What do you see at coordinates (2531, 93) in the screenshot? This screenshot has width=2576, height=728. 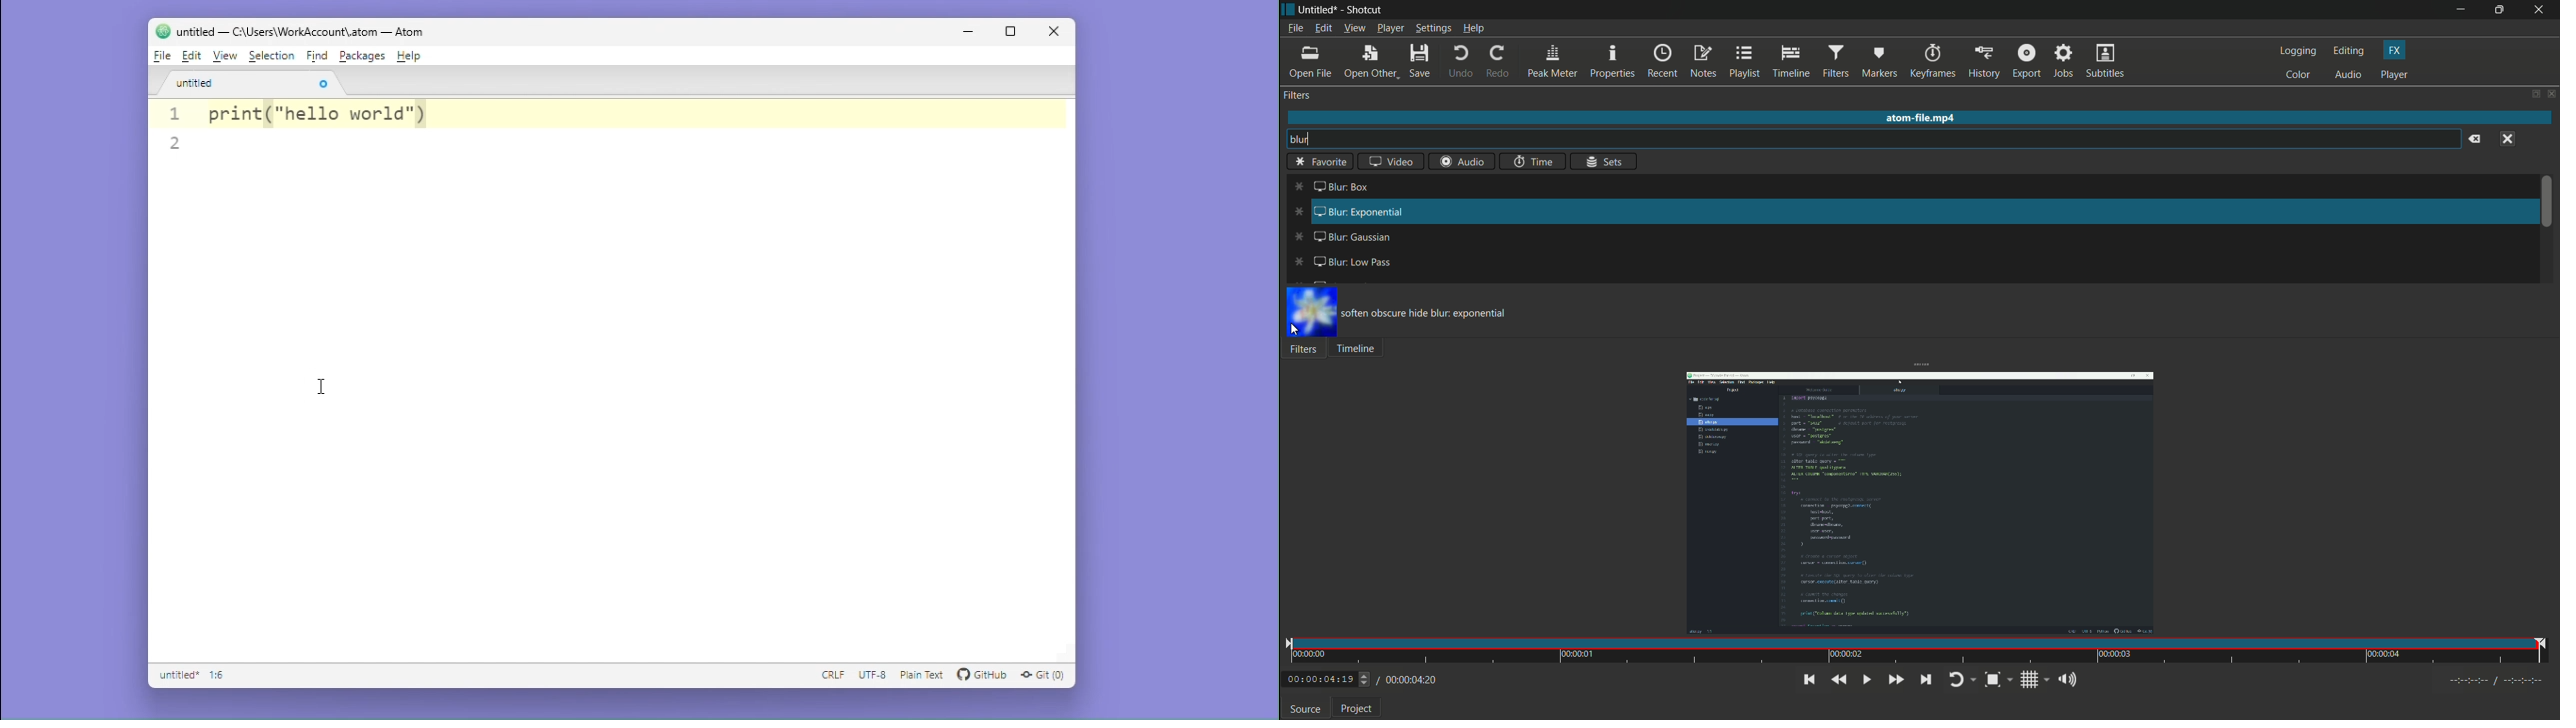 I see `change layout` at bounding box center [2531, 93].